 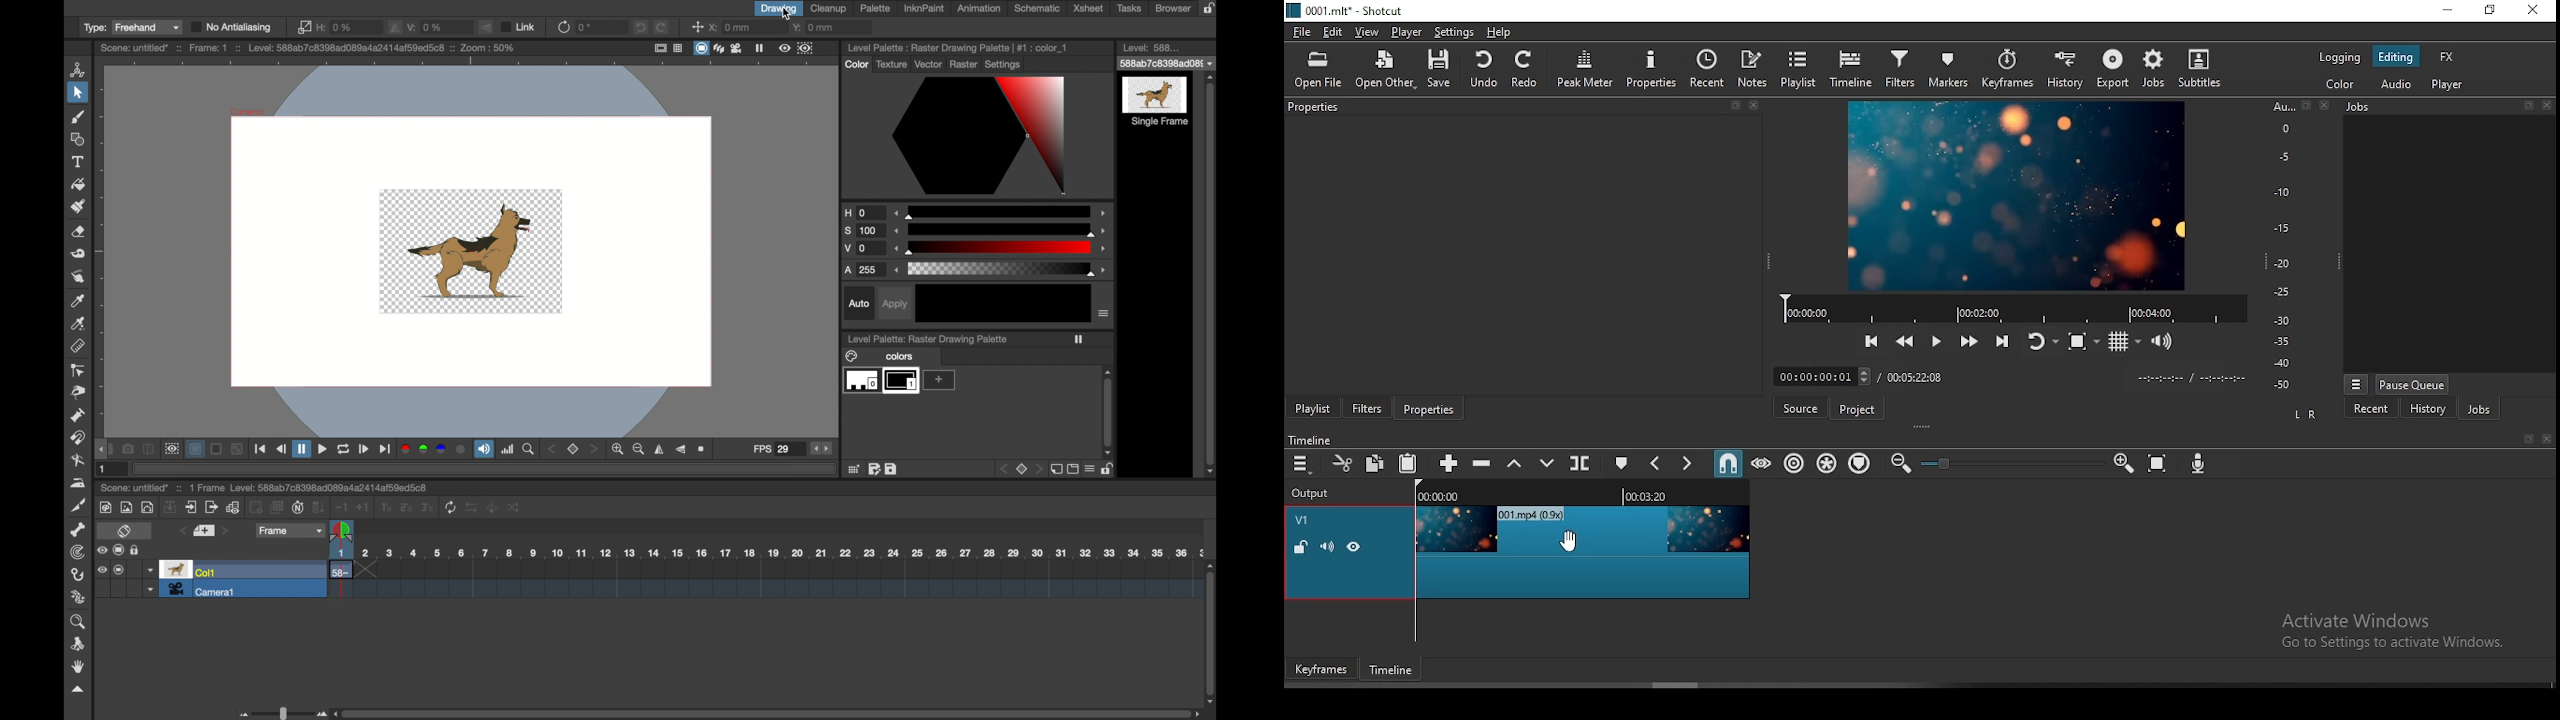 What do you see at coordinates (1971, 341) in the screenshot?
I see `play quickly forward` at bounding box center [1971, 341].